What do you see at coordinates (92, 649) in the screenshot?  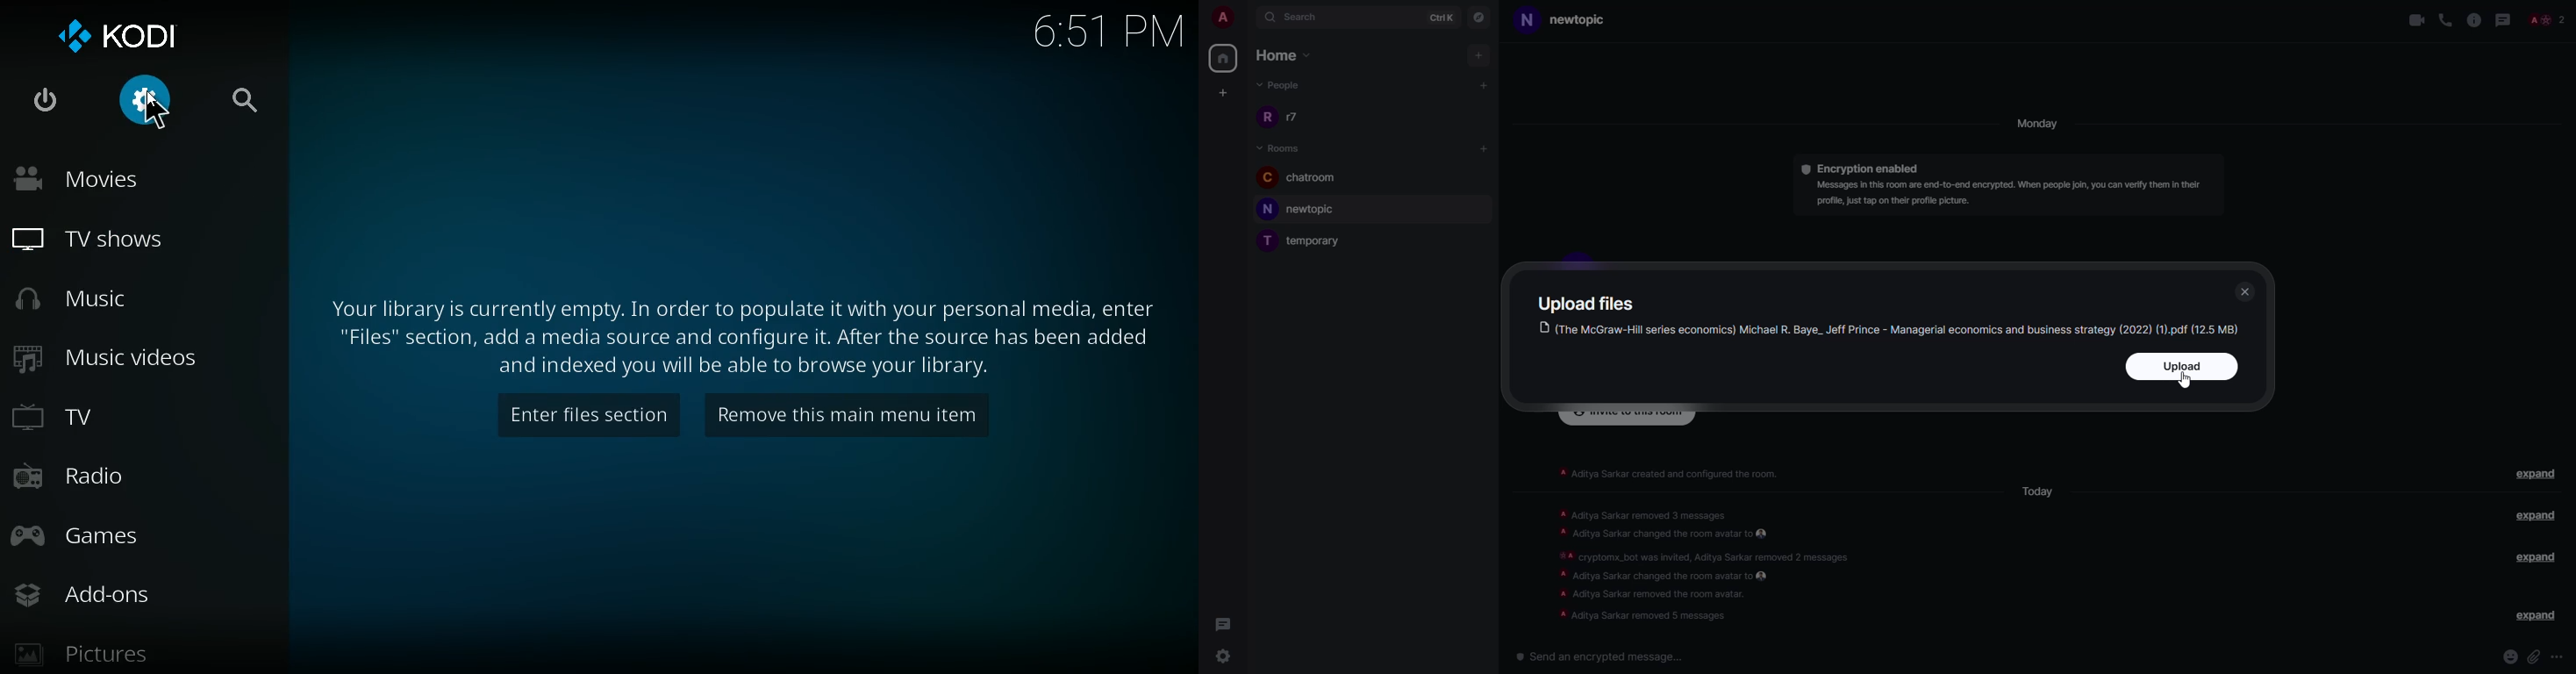 I see `pictures` at bounding box center [92, 649].